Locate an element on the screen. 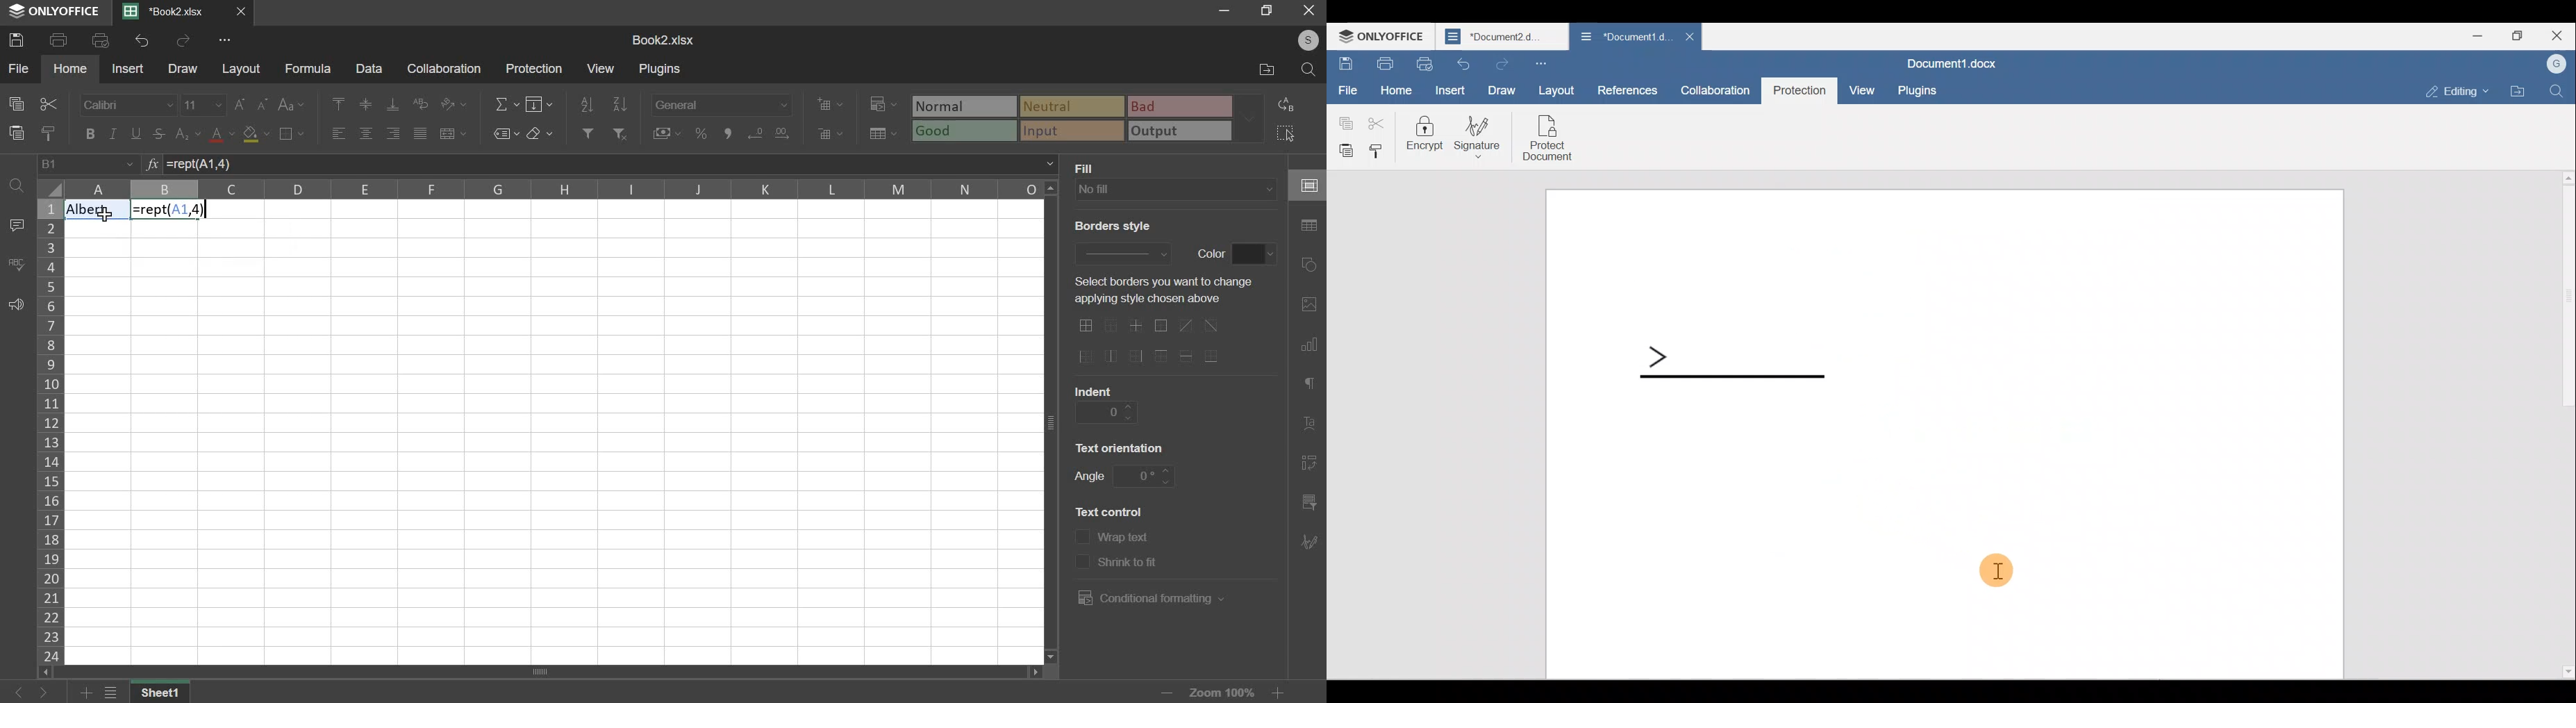 The width and height of the screenshot is (2576, 728). text is located at coordinates (1212, 256).